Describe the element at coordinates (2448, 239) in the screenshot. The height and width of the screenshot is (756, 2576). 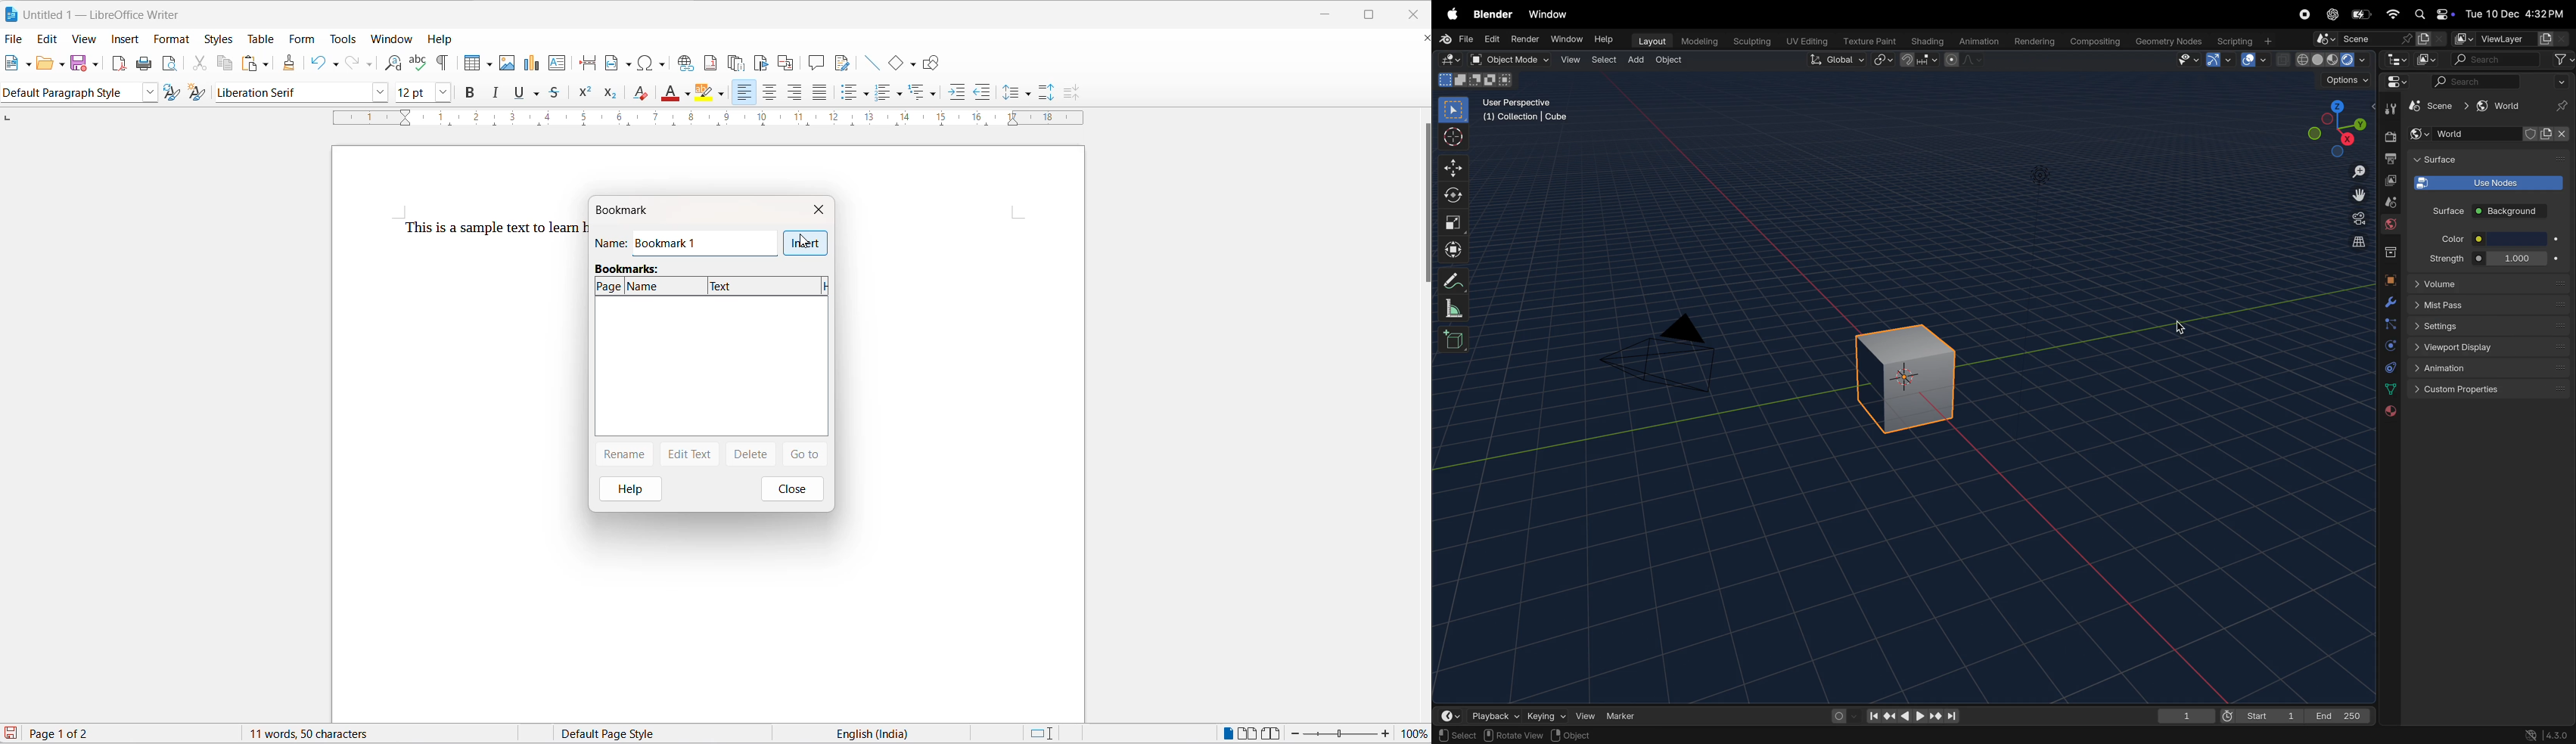
I see `color` at that location.